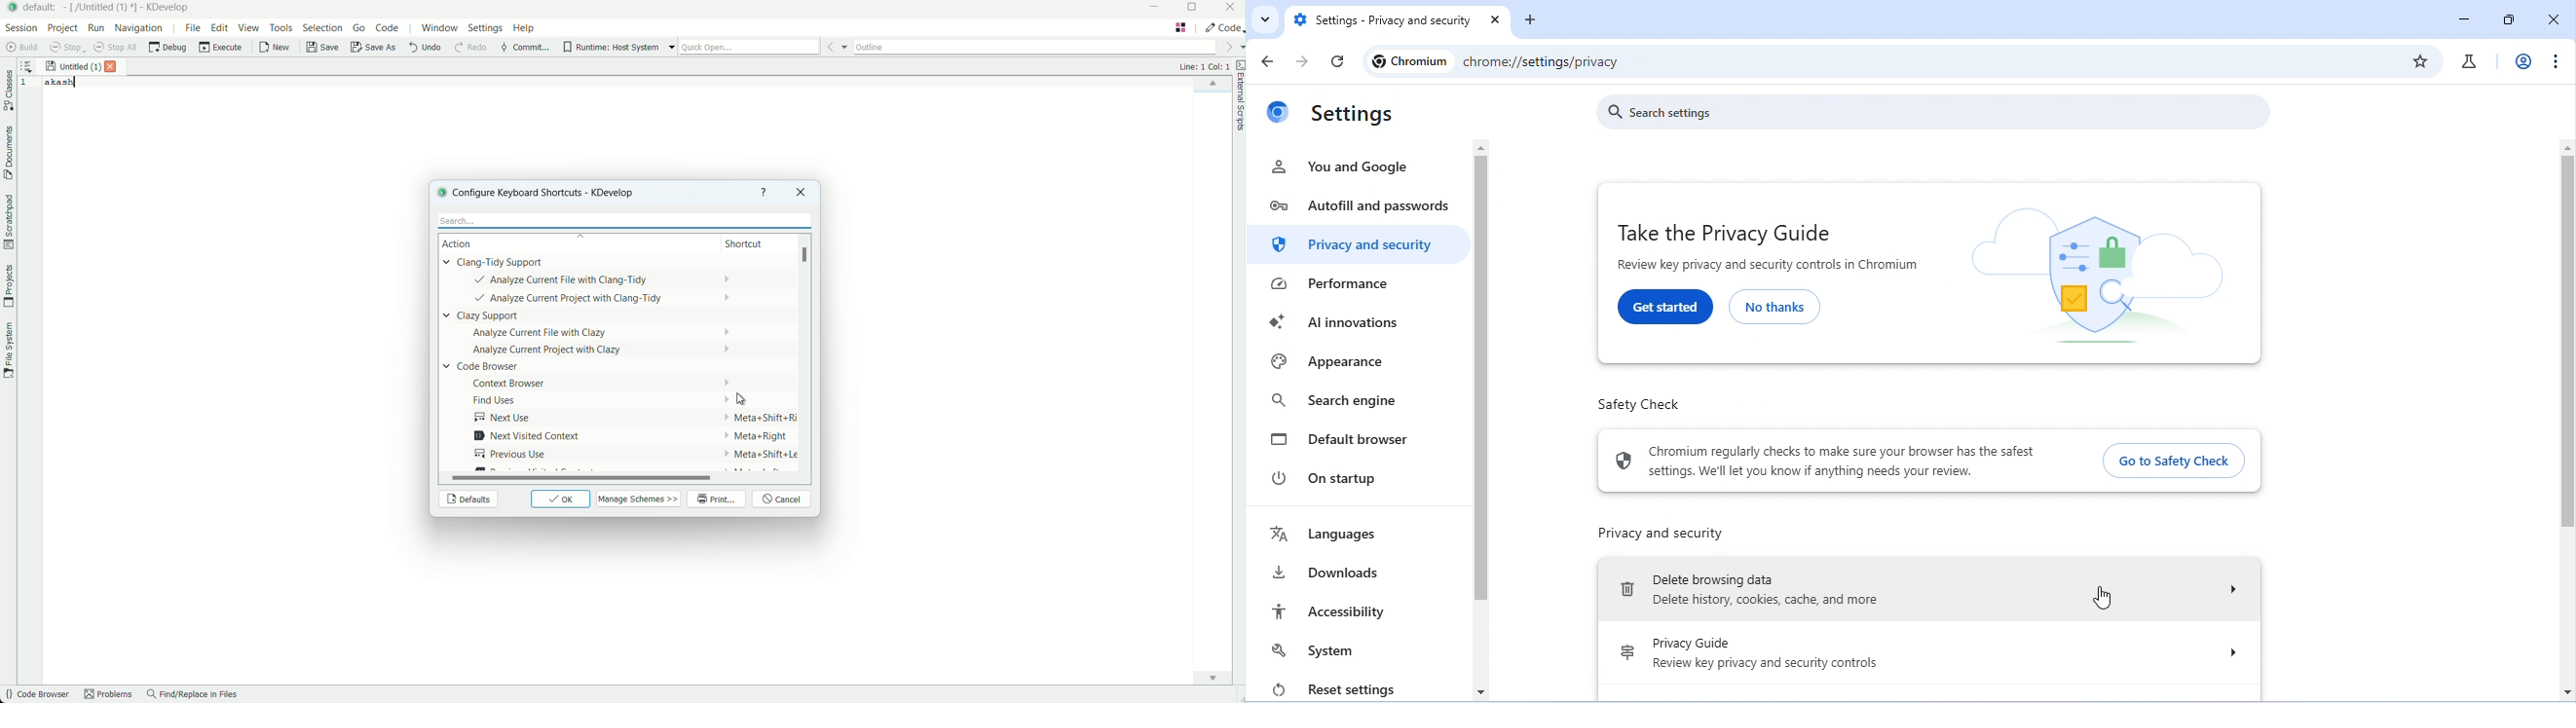 The width and height of the screenshot is (2576, 728). I want to click on safety check, so click(1640, 404).